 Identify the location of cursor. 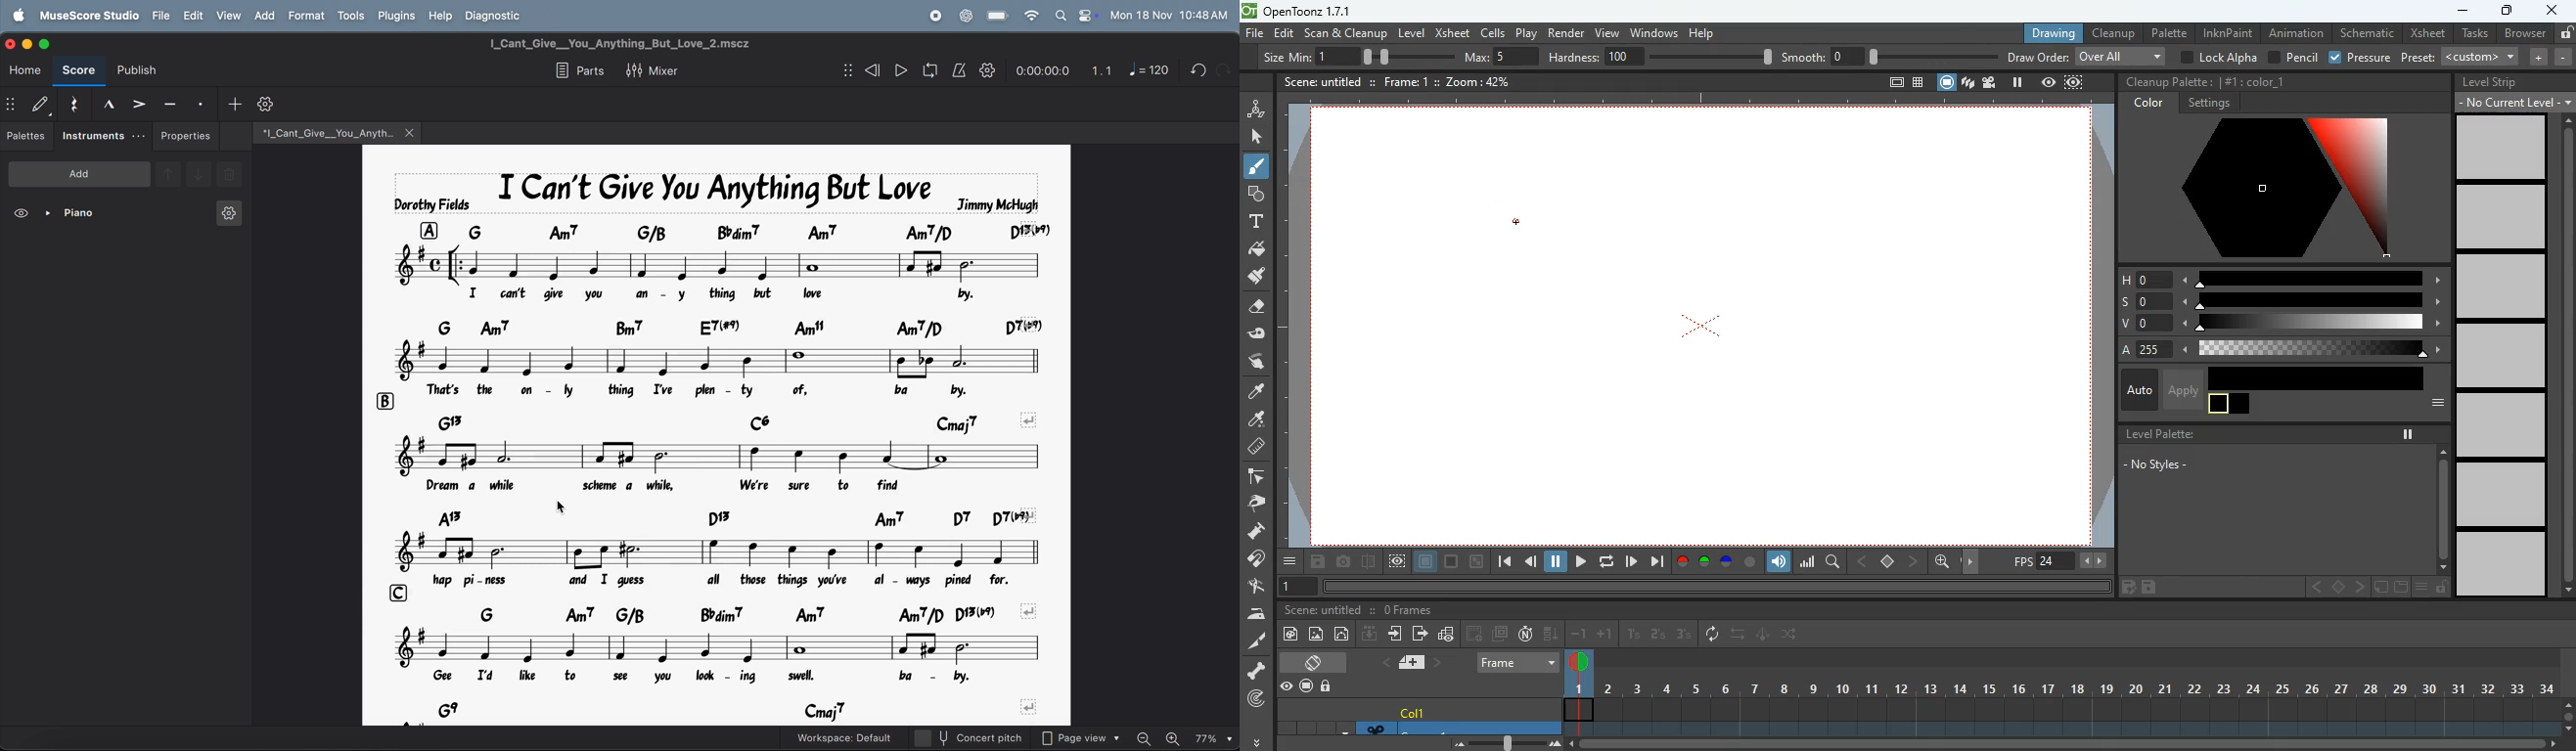
(558, 508).